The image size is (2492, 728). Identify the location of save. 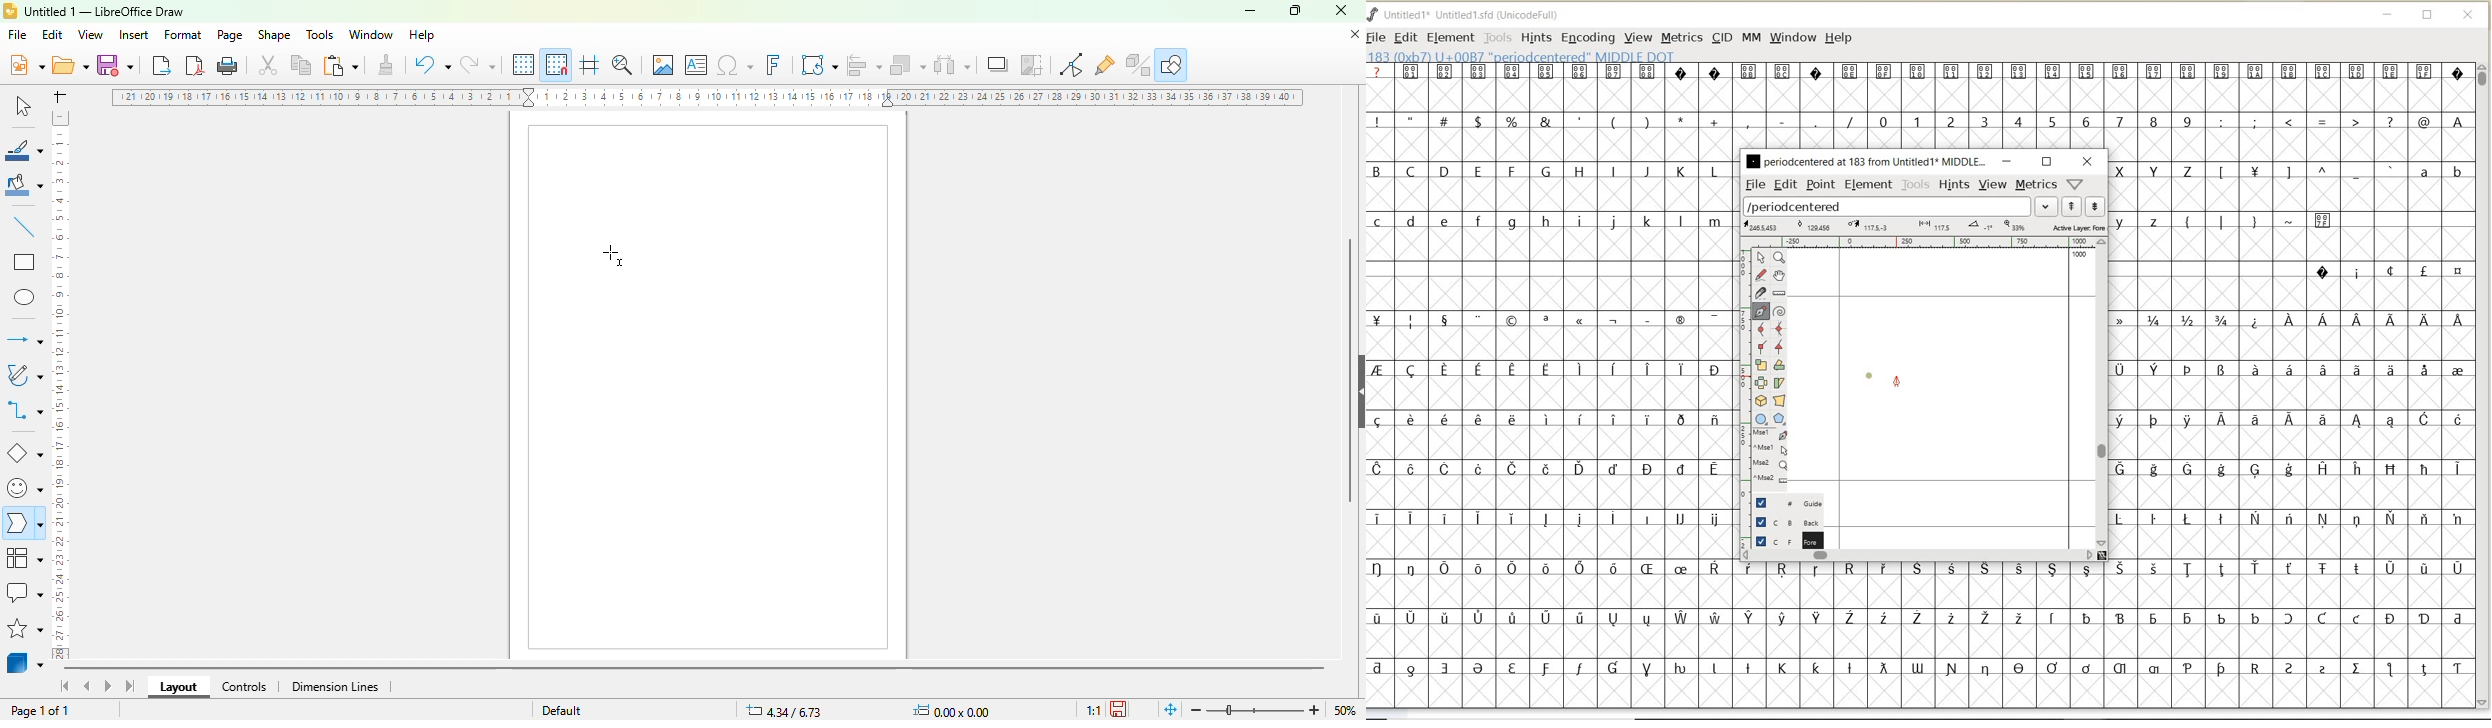
(115, 65).